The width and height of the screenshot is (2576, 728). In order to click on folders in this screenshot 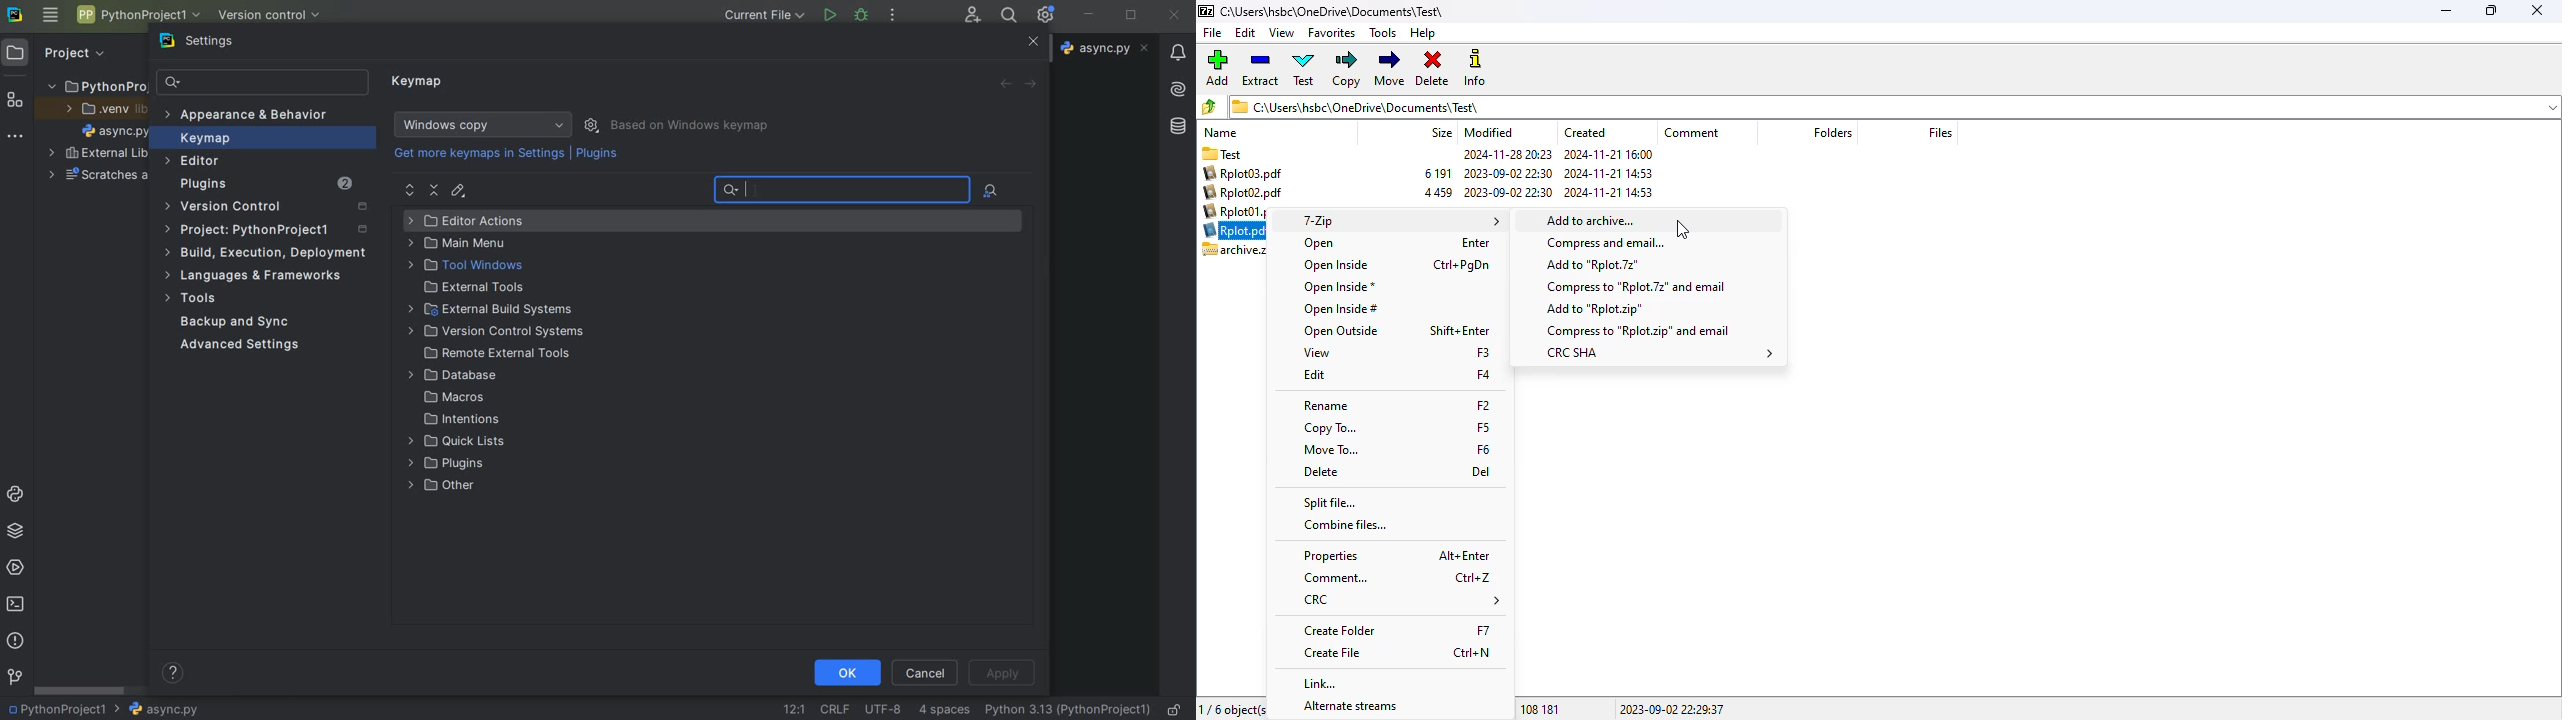, I will do `click(1832, 132)`.